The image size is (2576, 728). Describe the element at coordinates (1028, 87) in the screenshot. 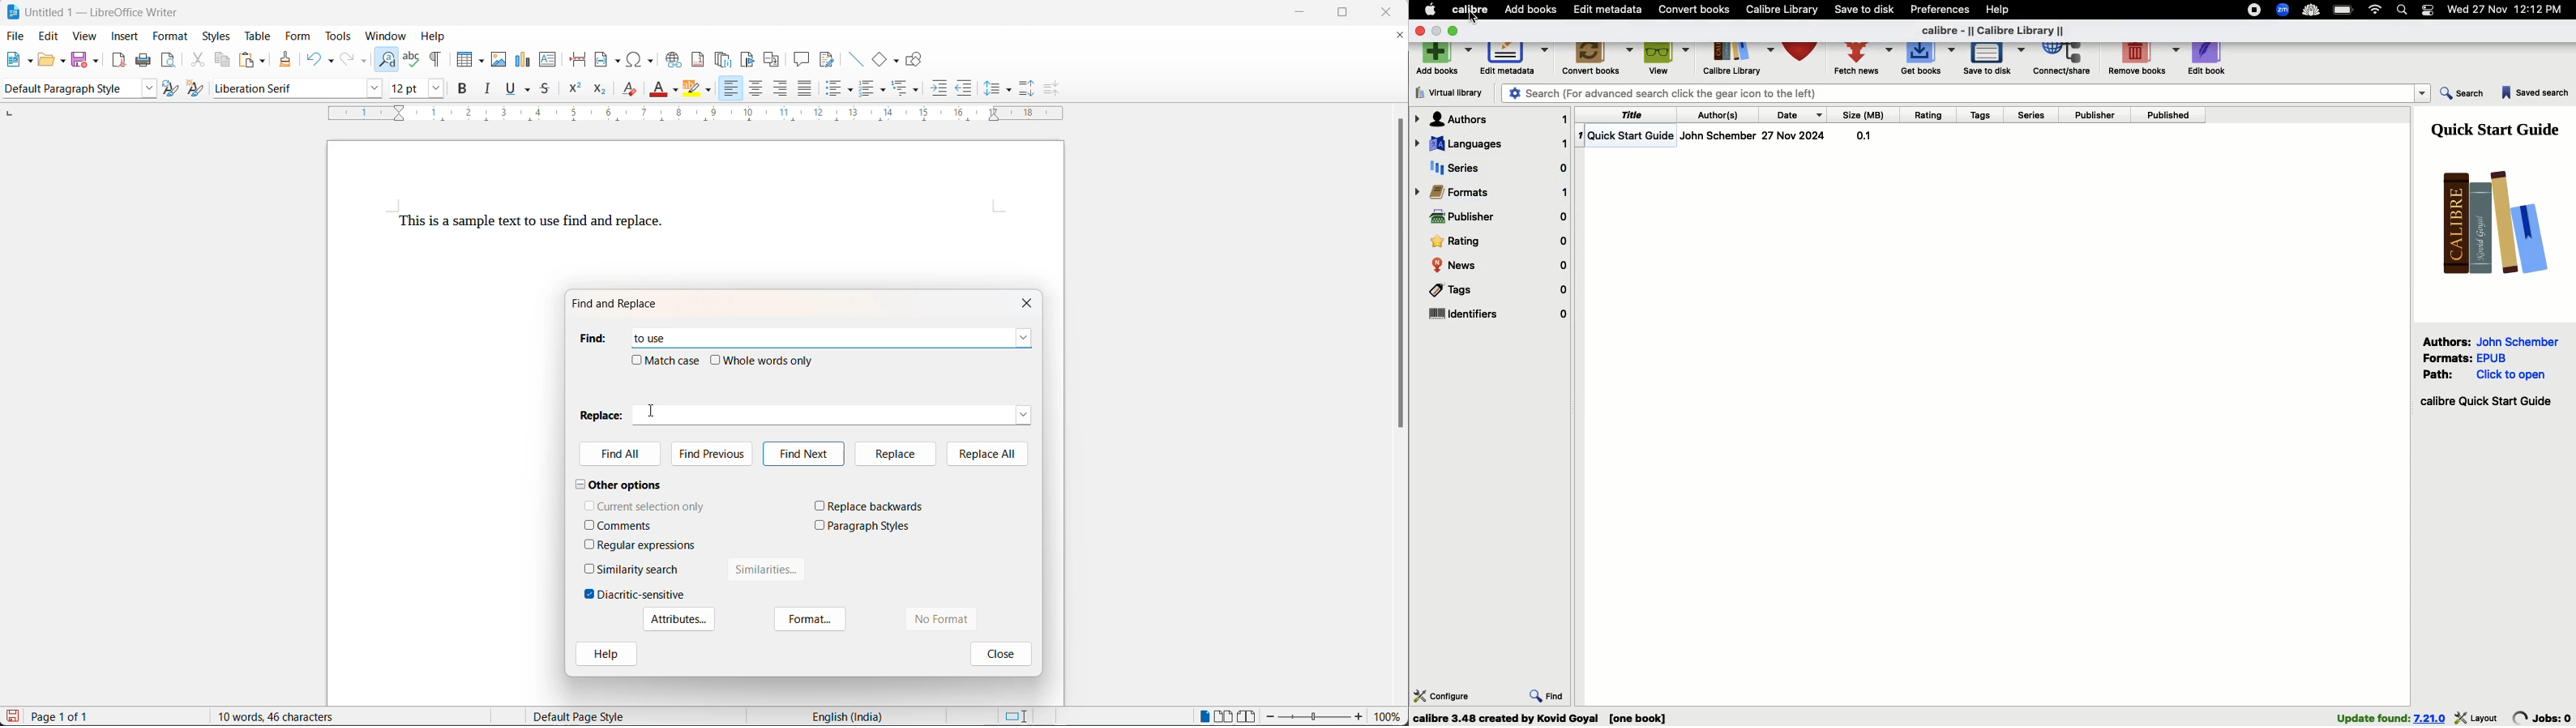

I see `increase paragraph spacing` at that location.